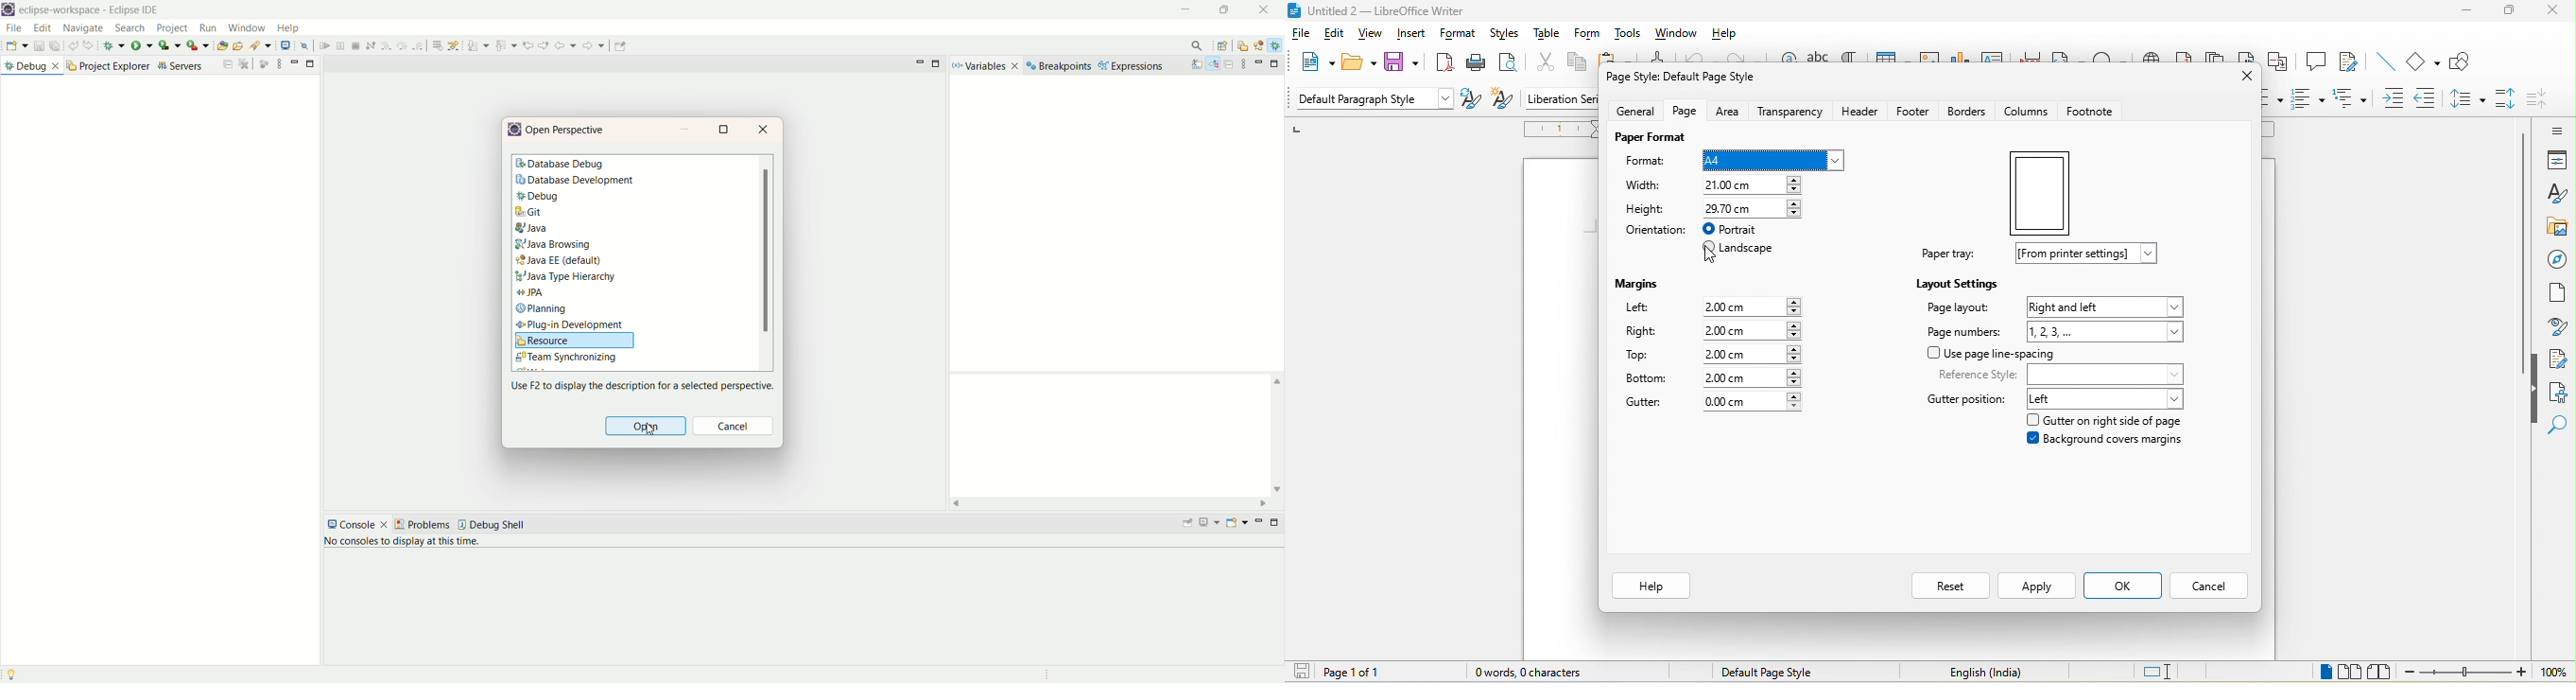  What do you see at coordinates (2544, 99) in the screenshot?
I see `decrease paragraph spacing` at bounding box center [2544, 99].